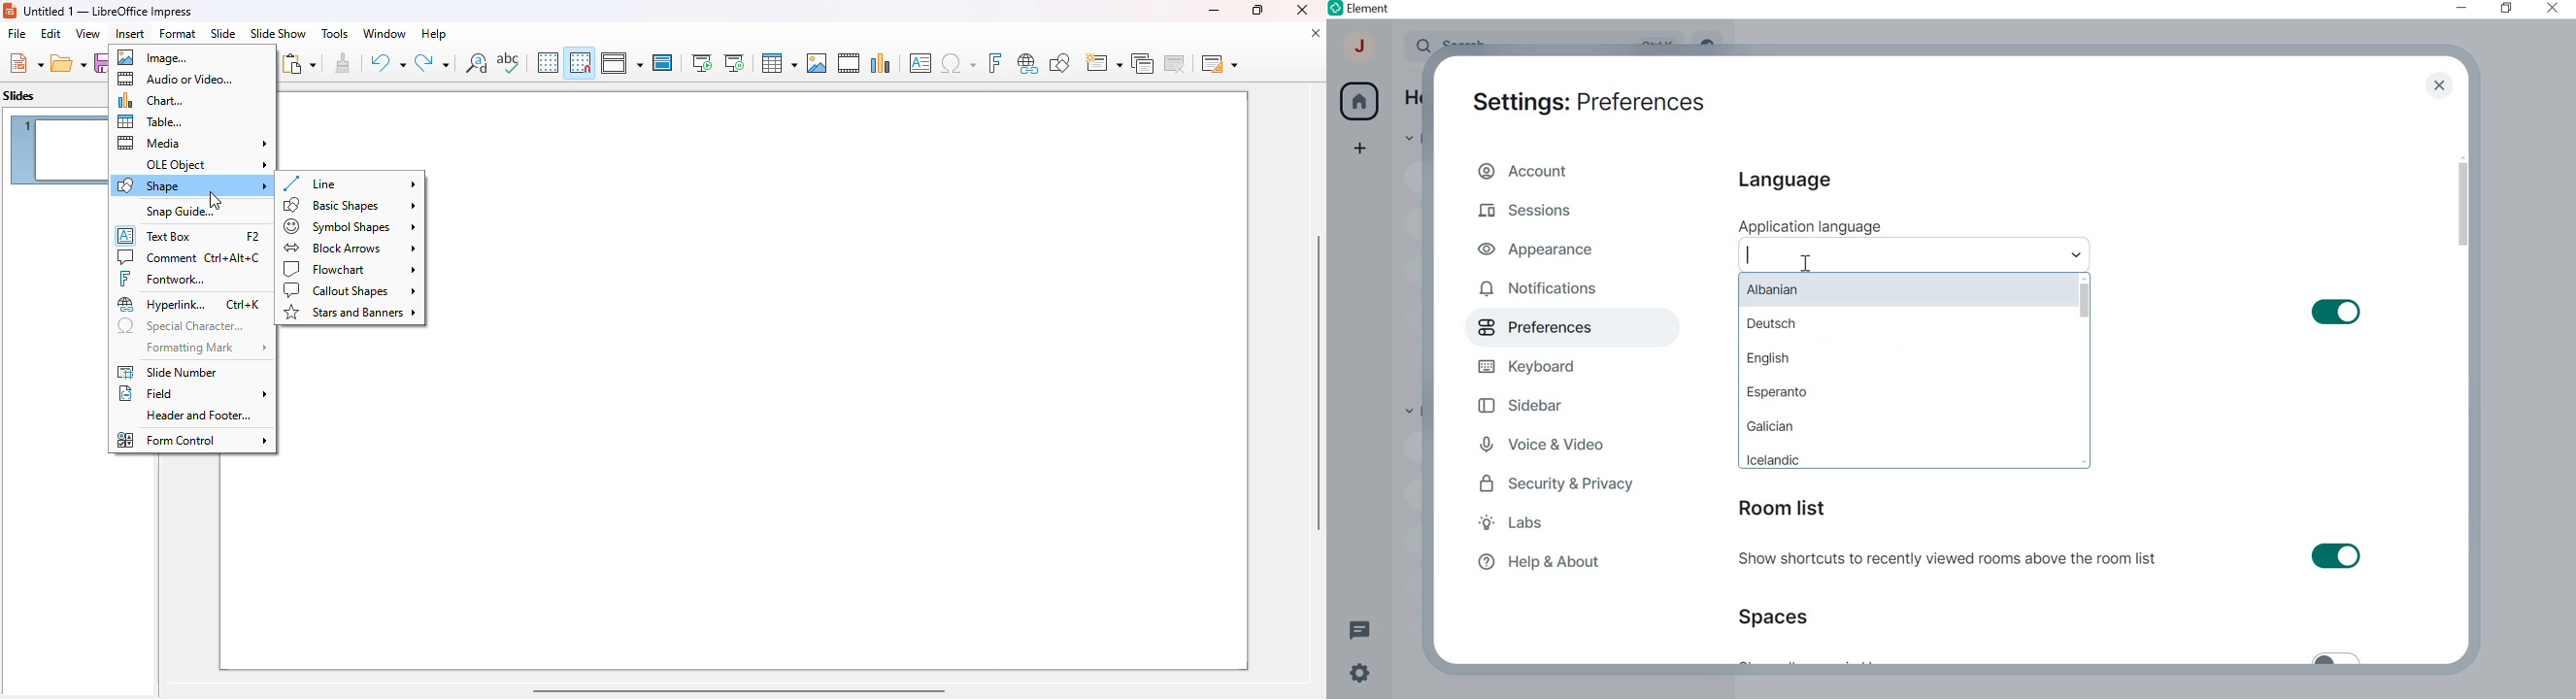  Describe the element at coordinates (1315, 383) in the screenshot. I see `vertical scroll bar` at that location.